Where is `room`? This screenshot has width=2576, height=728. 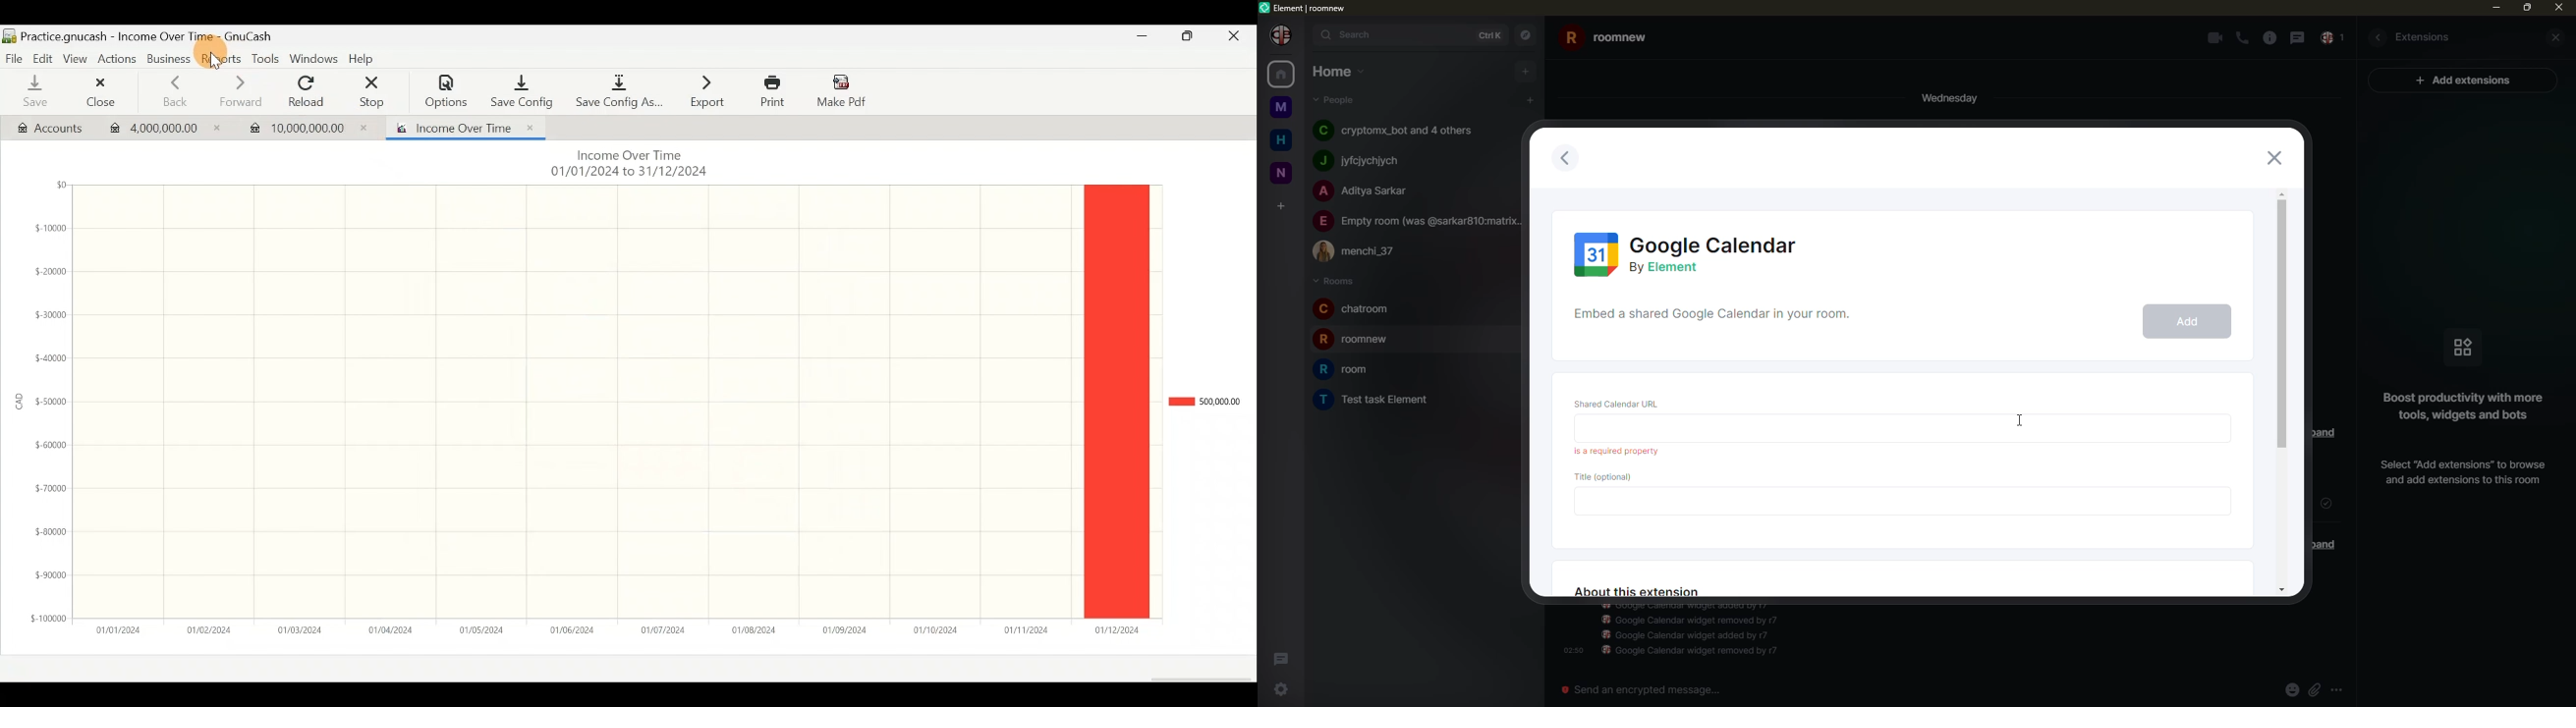 room is located at coordinates (1355, 309).